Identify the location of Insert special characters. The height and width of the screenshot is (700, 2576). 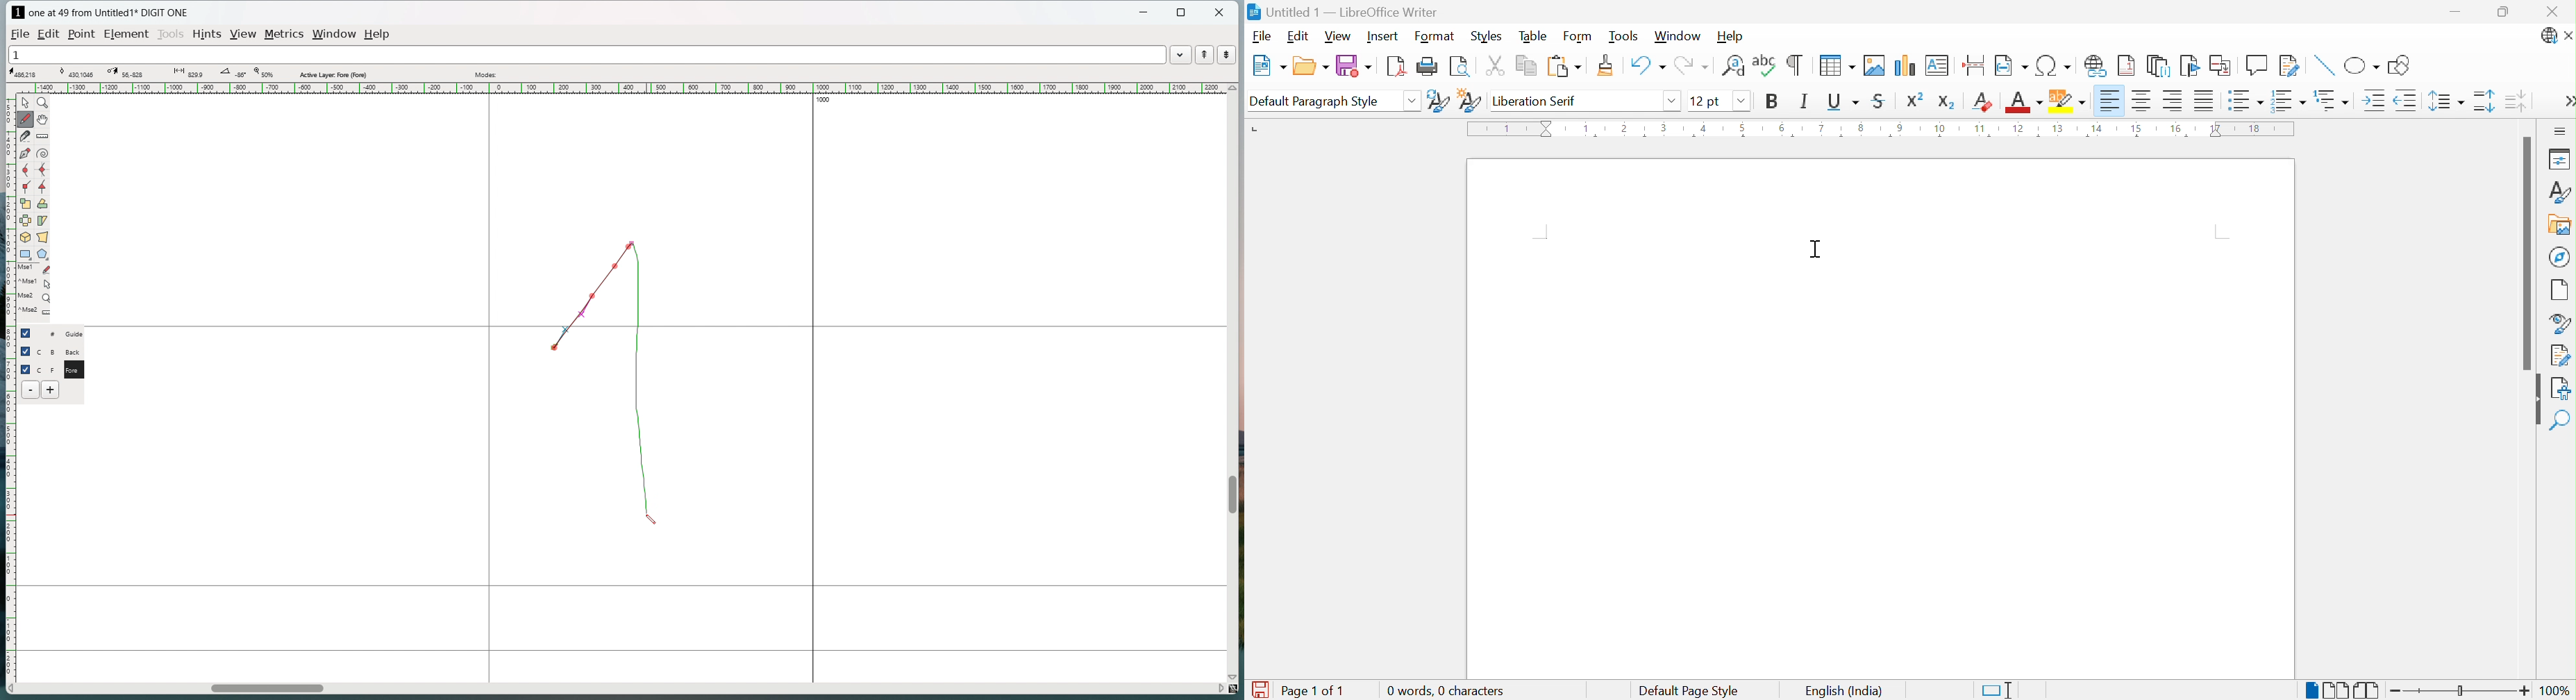
(2055, 65).